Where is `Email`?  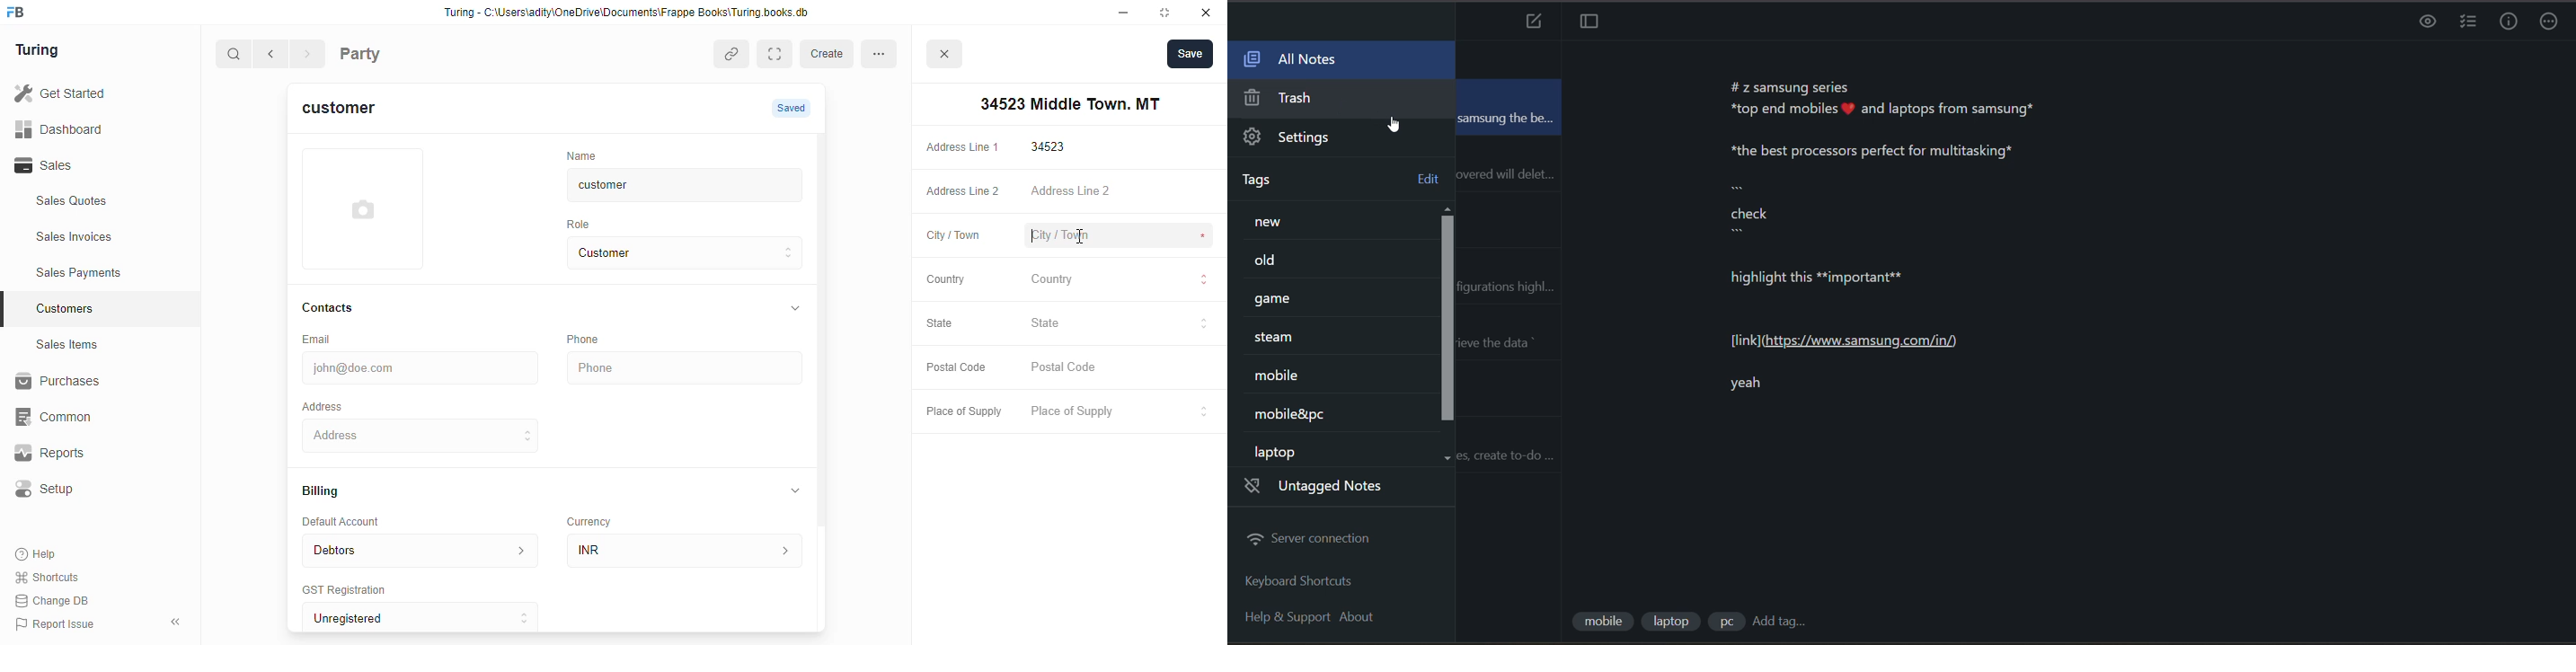 Email is located at coordinates (320, 338).